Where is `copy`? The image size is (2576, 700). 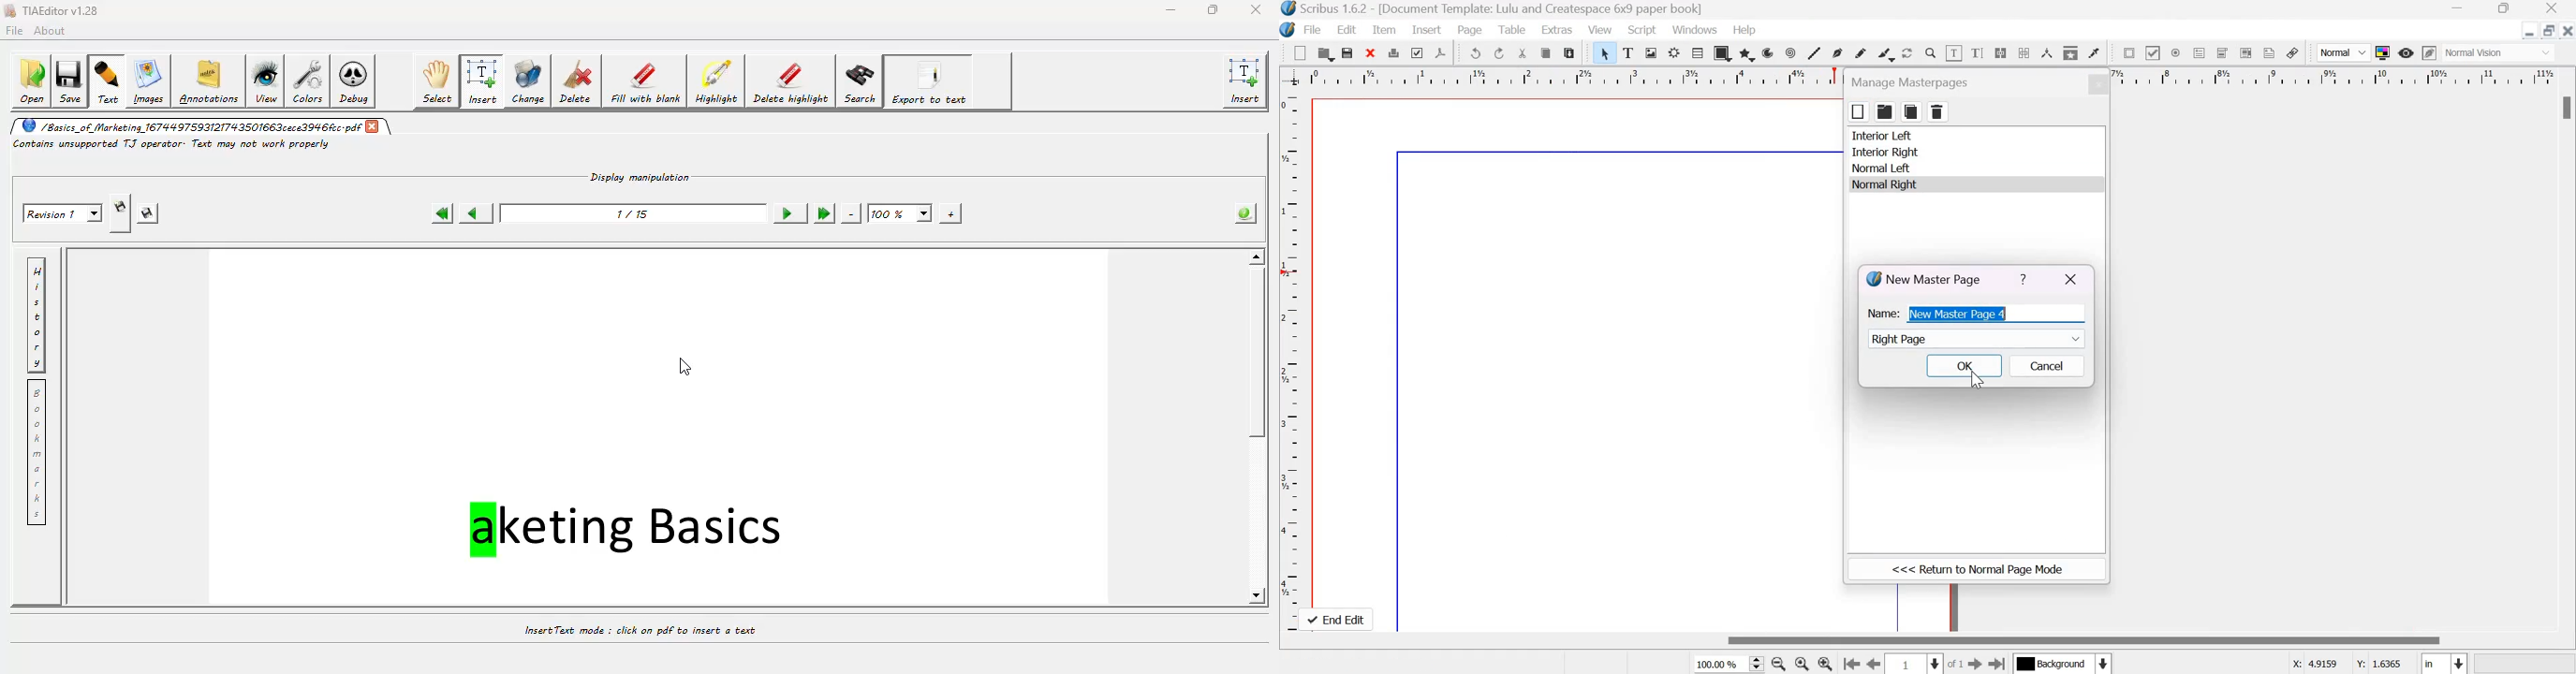
copy is located at coordinates (1547, 53).